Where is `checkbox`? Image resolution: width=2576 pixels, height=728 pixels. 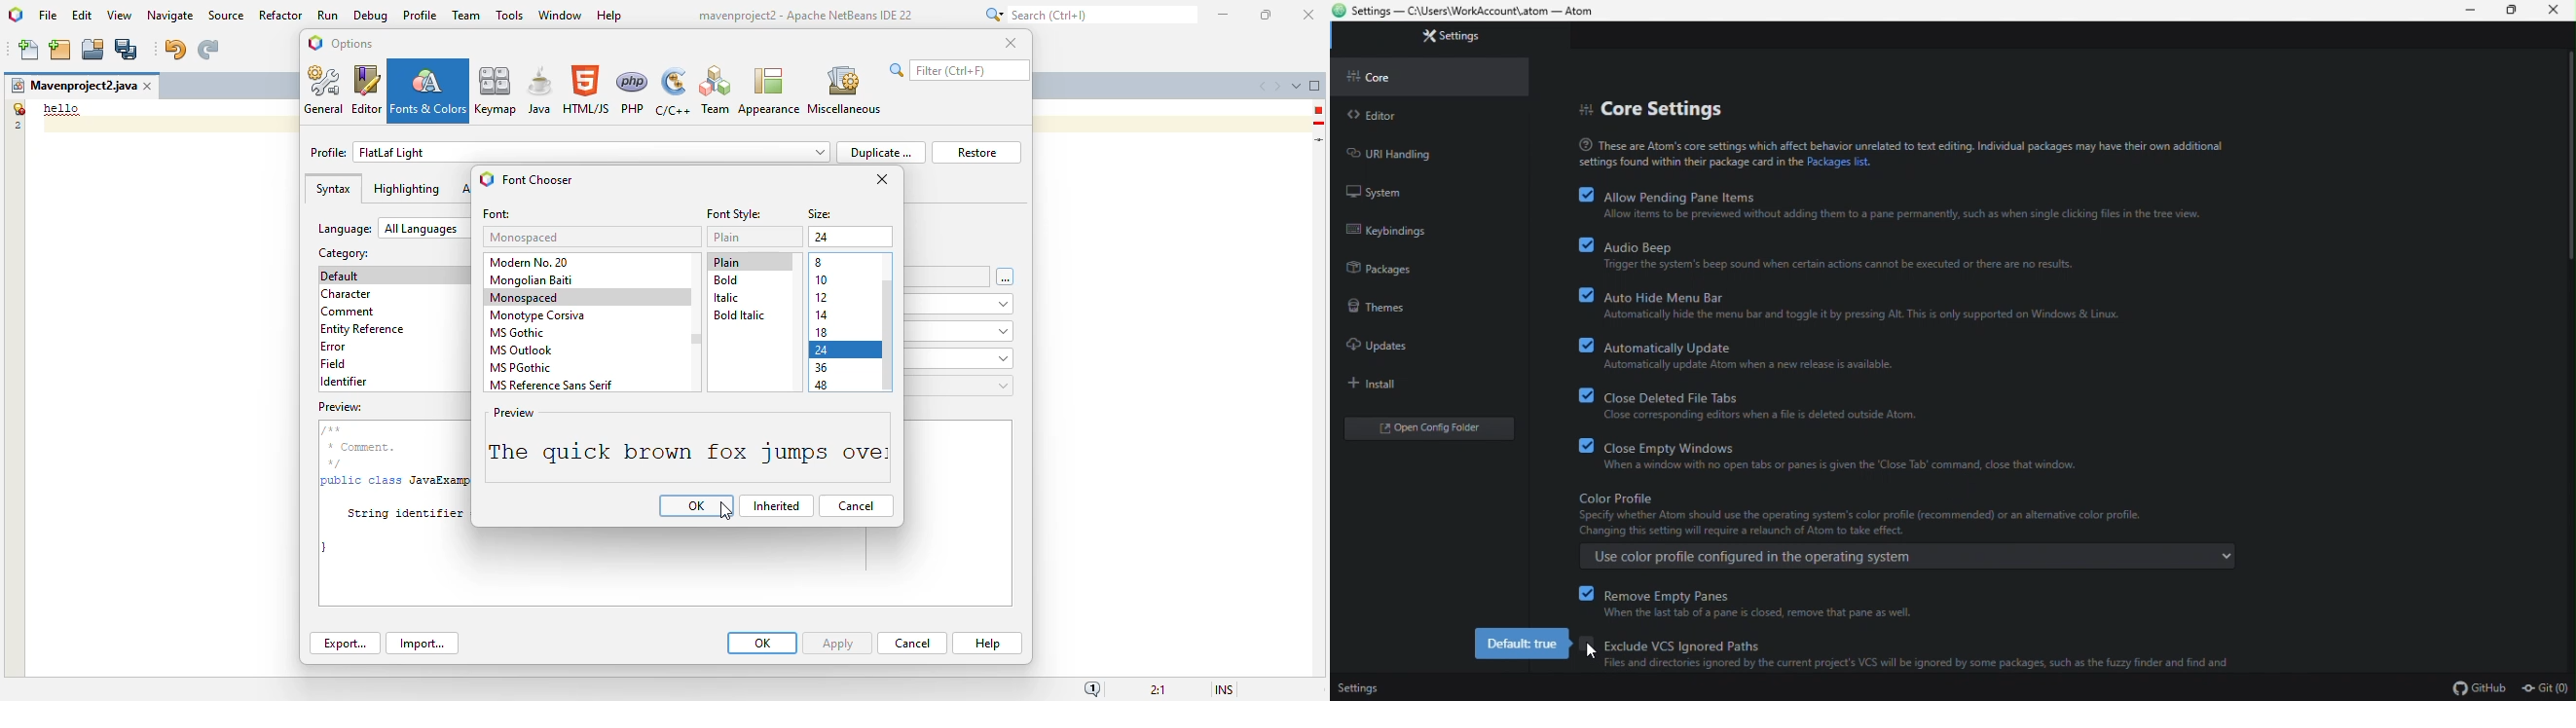
checkbox is located at coordinates (1589, 651).